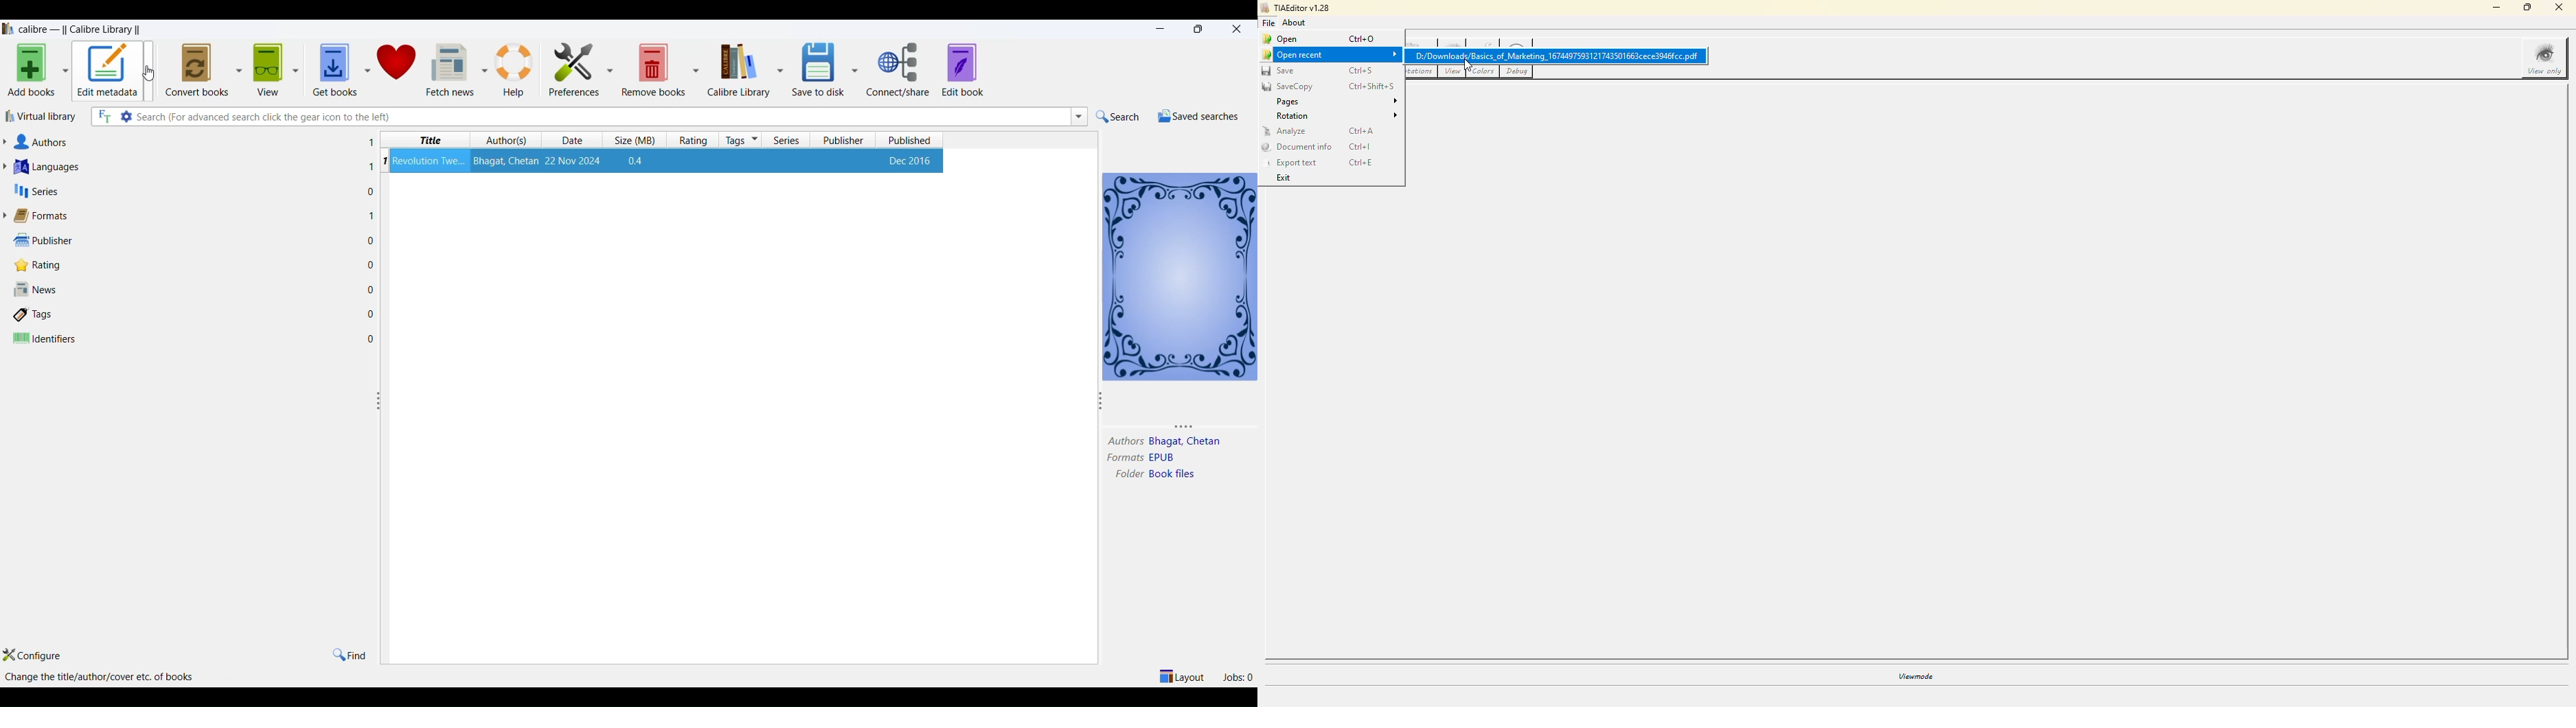 The image size is (2576, 728). I want to click on jobs, so click(1235, 676).